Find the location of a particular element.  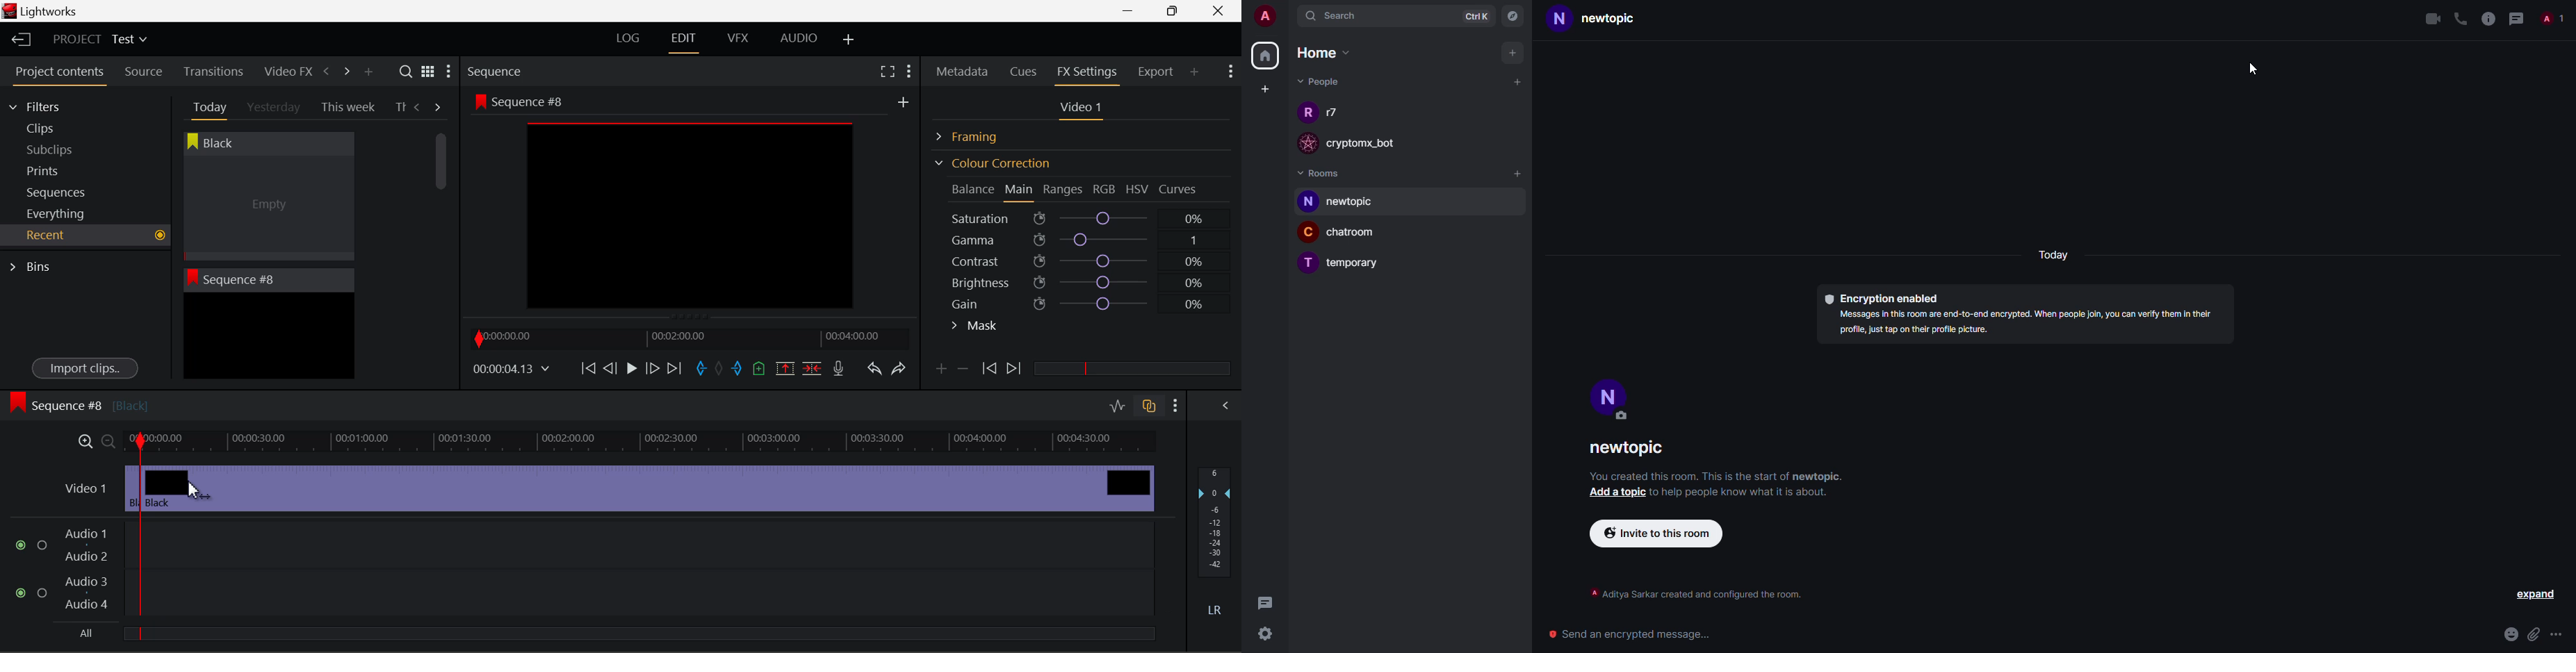

Undo is located at coordinates (874, 371).